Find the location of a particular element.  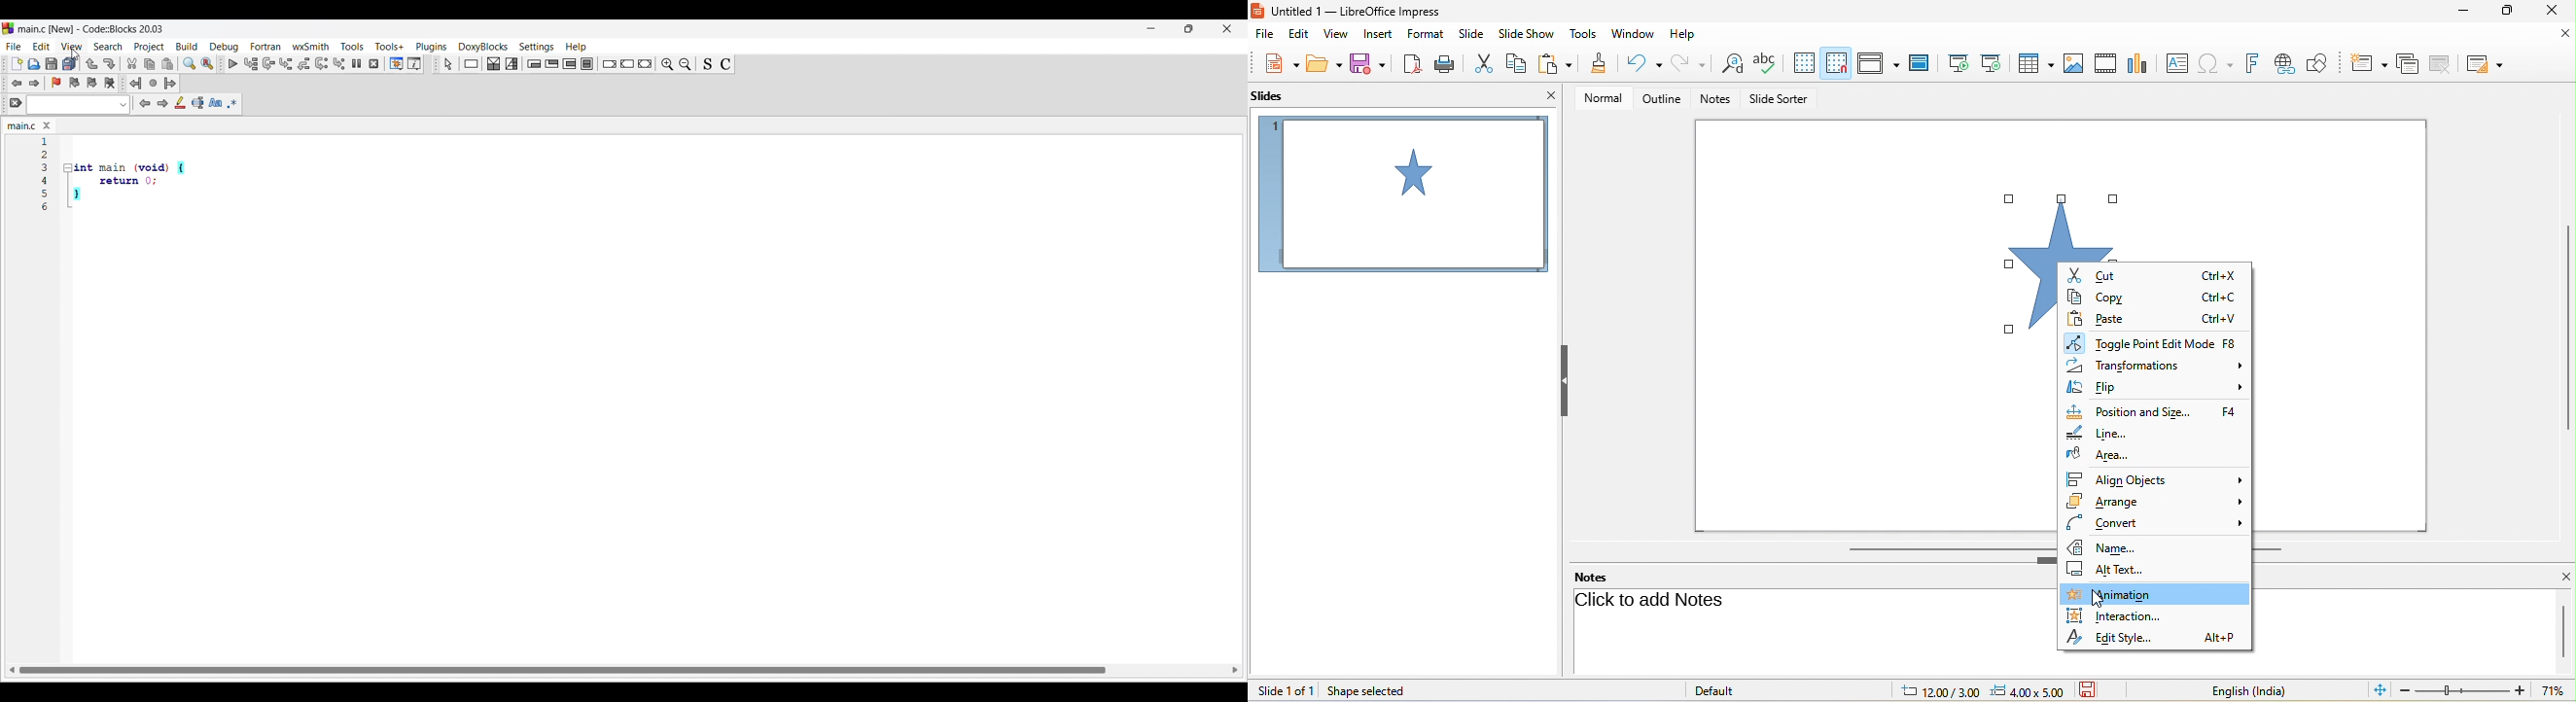

delete slide is located at coordinates (2406, 65).